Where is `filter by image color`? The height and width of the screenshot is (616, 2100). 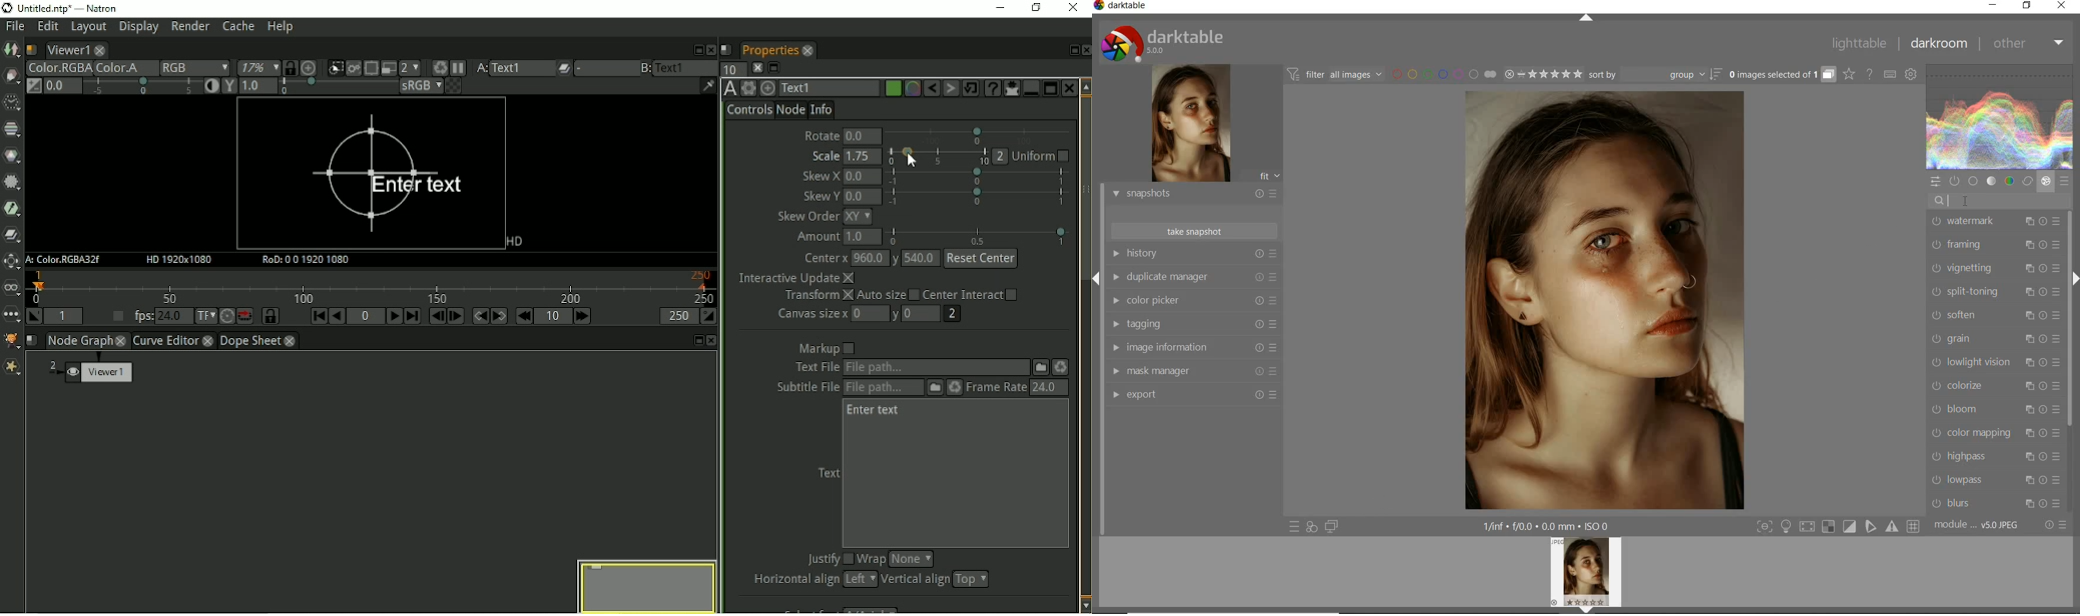
filter by image color is located at coordinates (1444, 75).